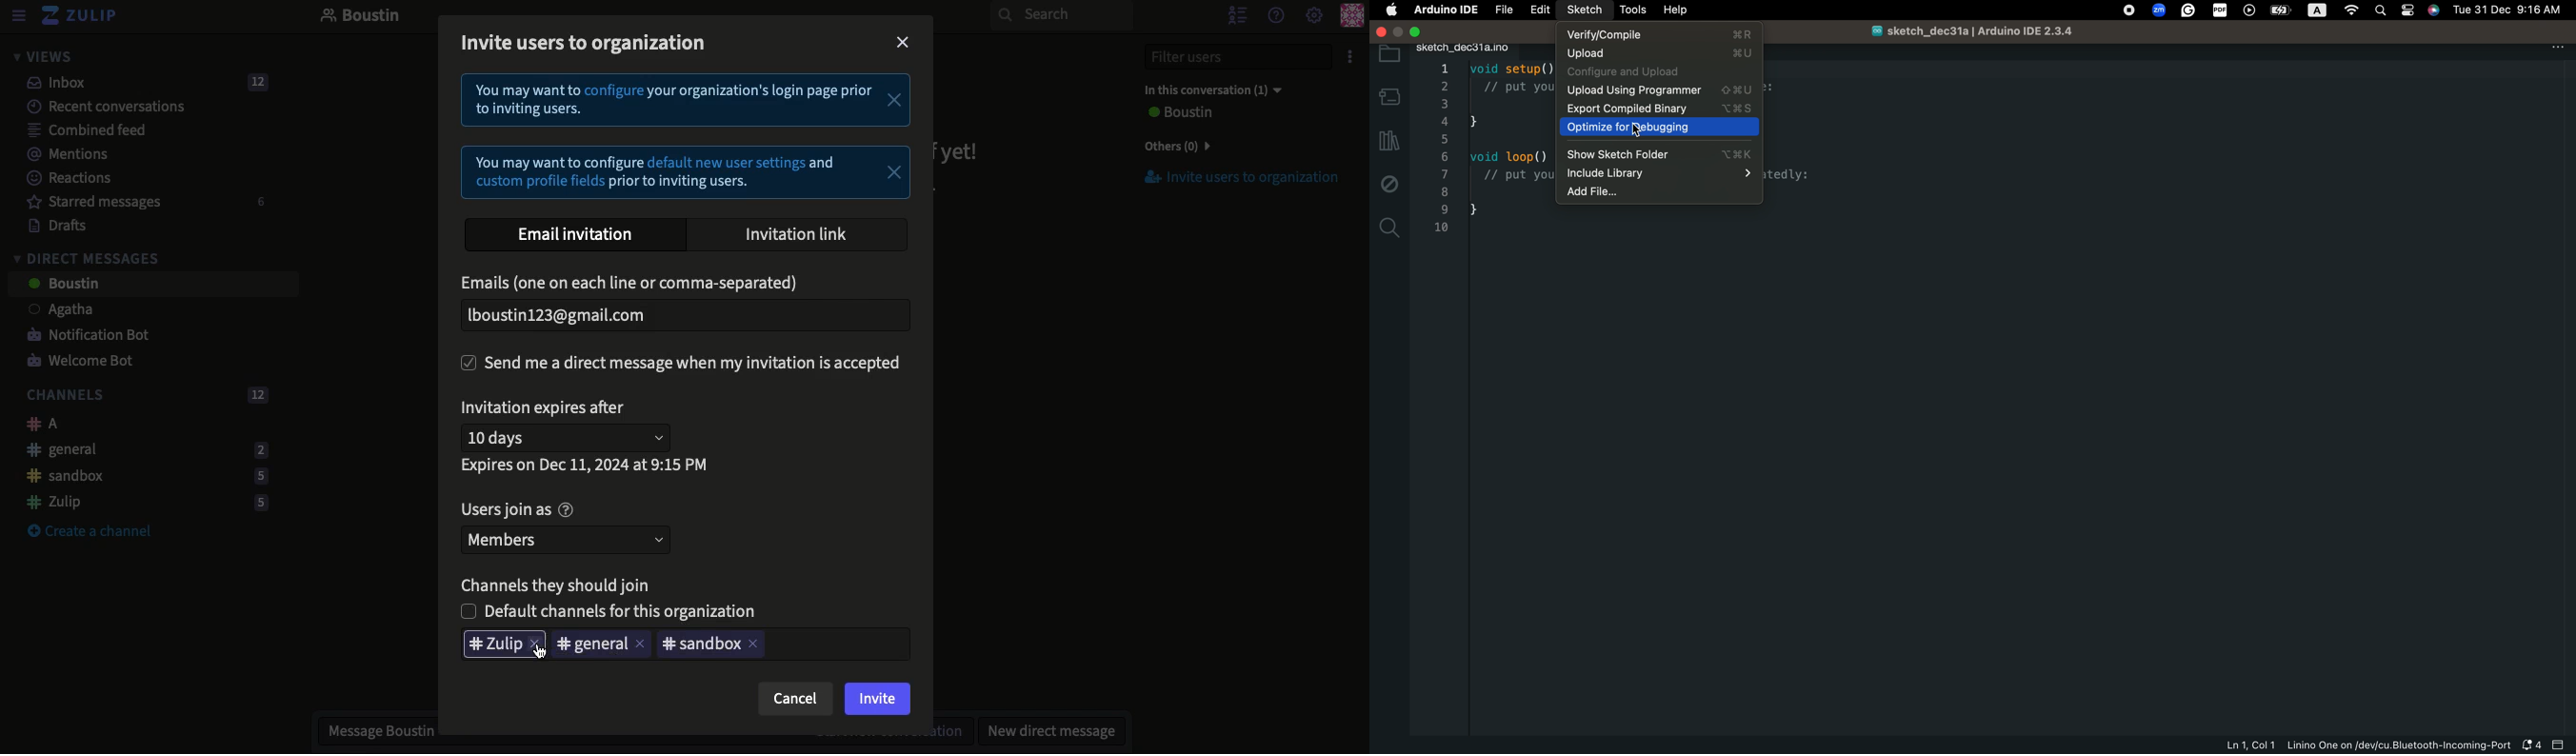  Describe the element at coordinates (589, 42) in the screenshot. I see `Invite users to organization` at that location.